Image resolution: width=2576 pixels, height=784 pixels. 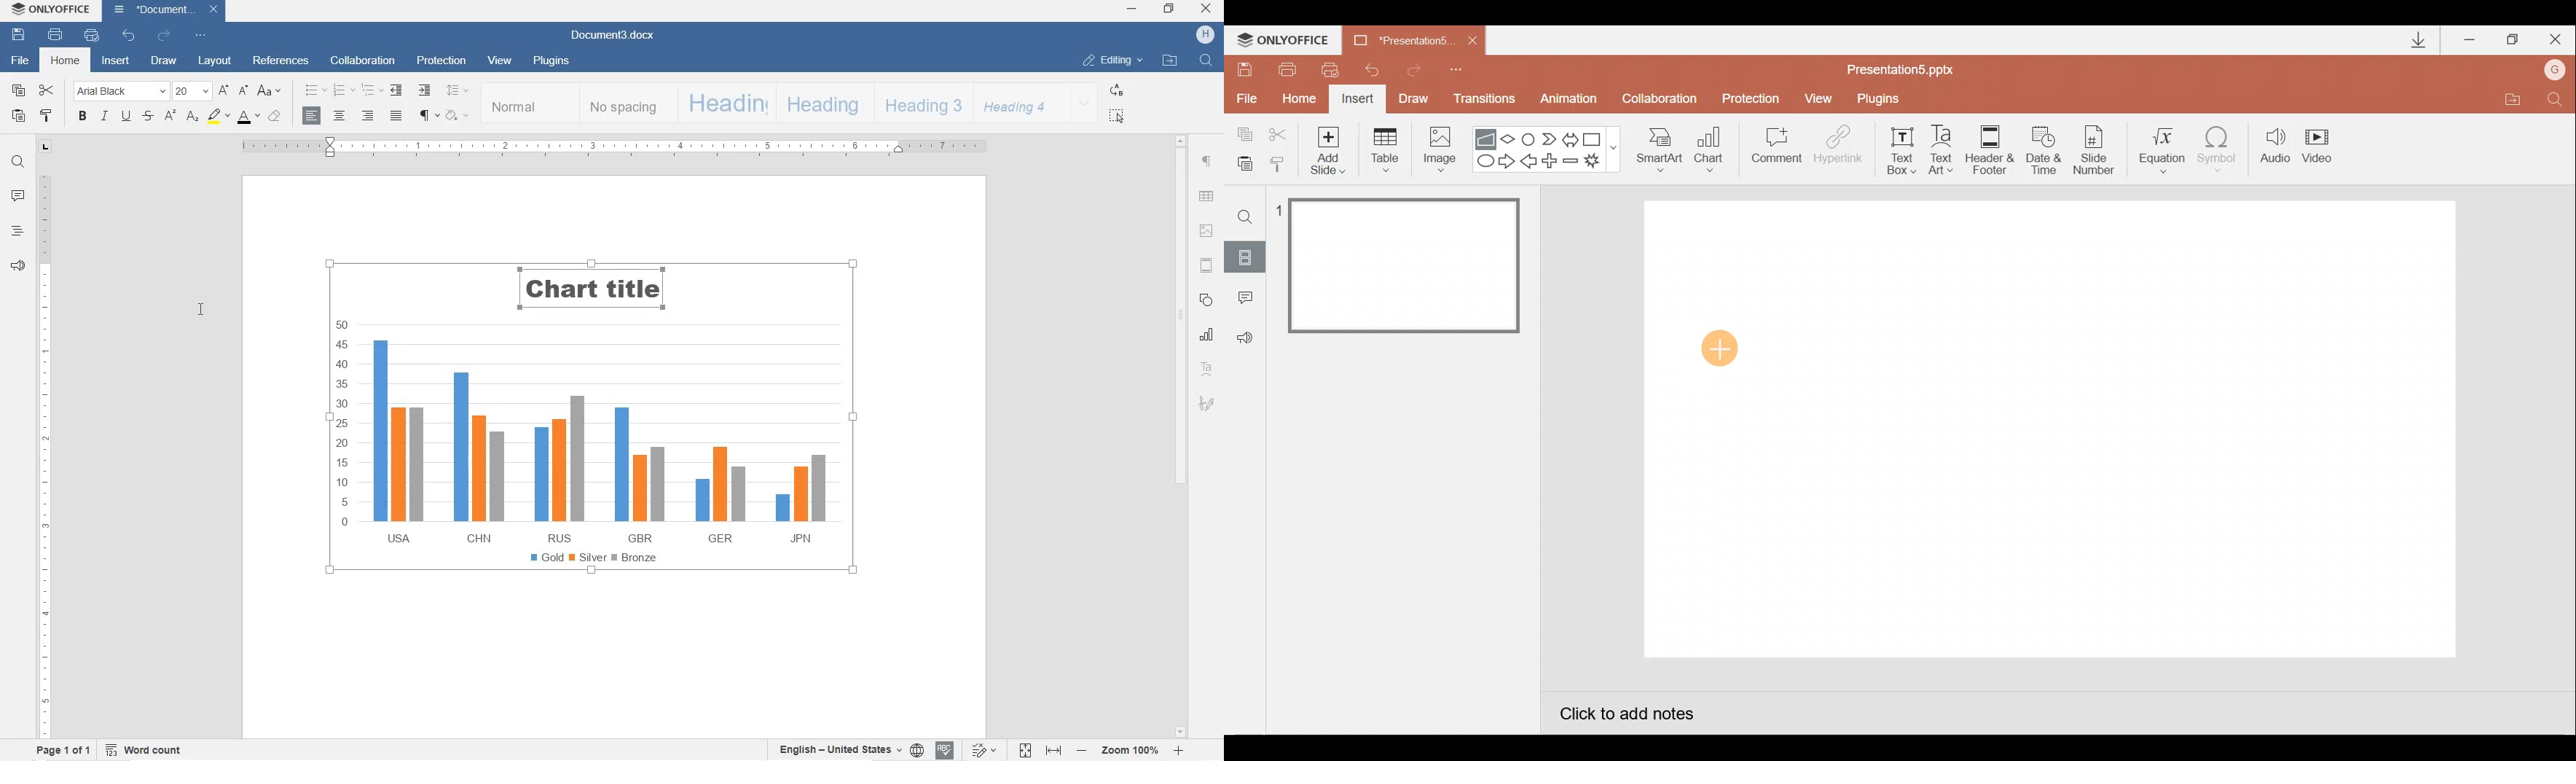 What do you see at coordinates (1206, 60) in the screenshot?
I see `FIND` at bounding box center [1206, 60].